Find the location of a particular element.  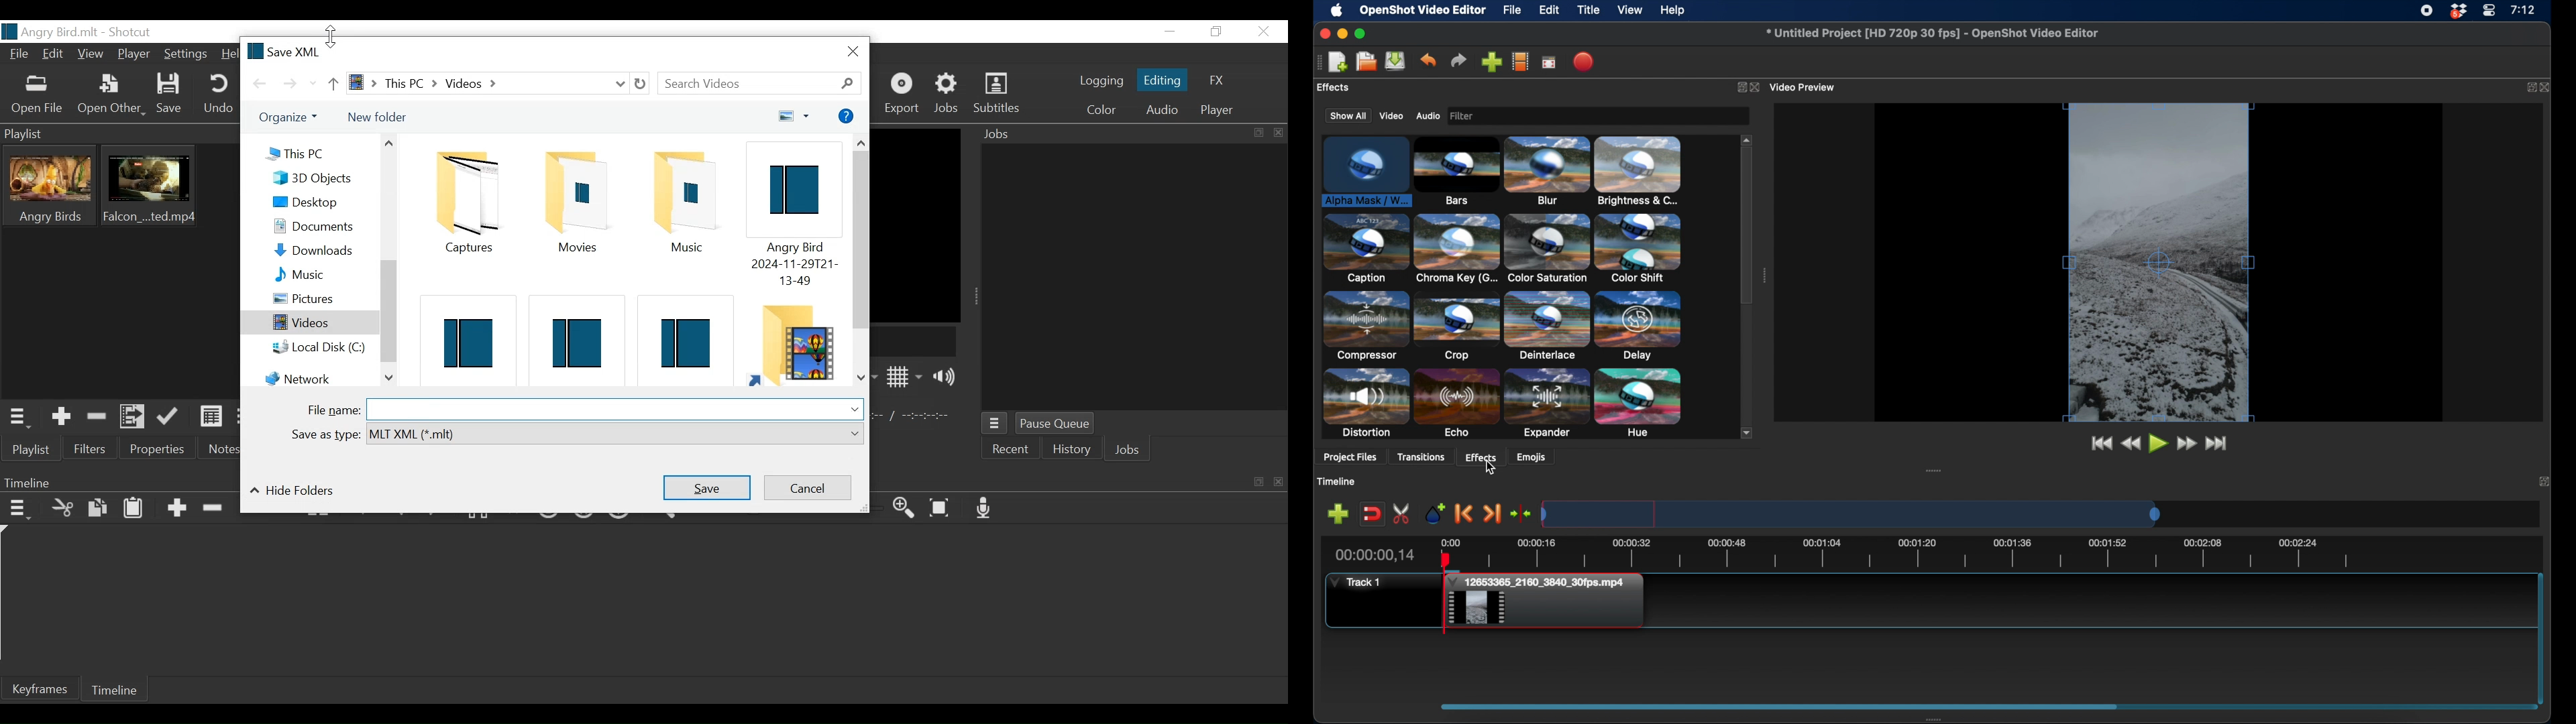

Shotcut File is located at coordinates (572, 337).